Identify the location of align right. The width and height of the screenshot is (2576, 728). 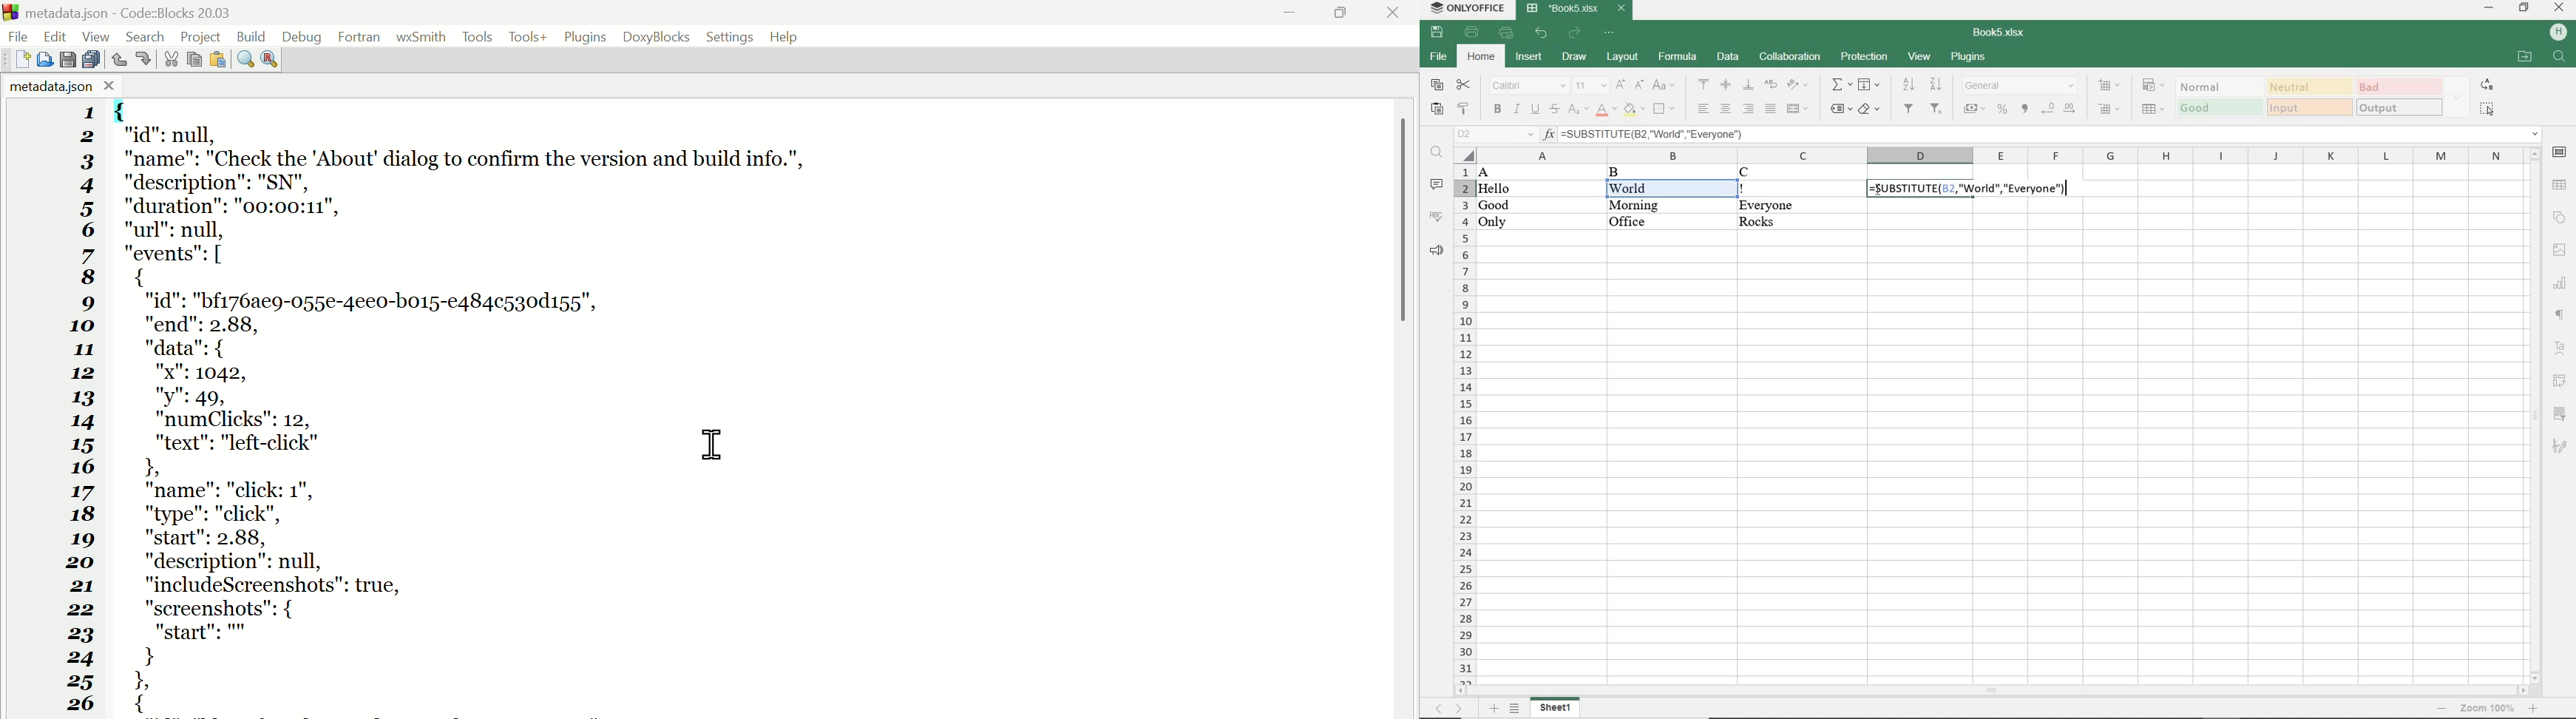
(1749, 110).